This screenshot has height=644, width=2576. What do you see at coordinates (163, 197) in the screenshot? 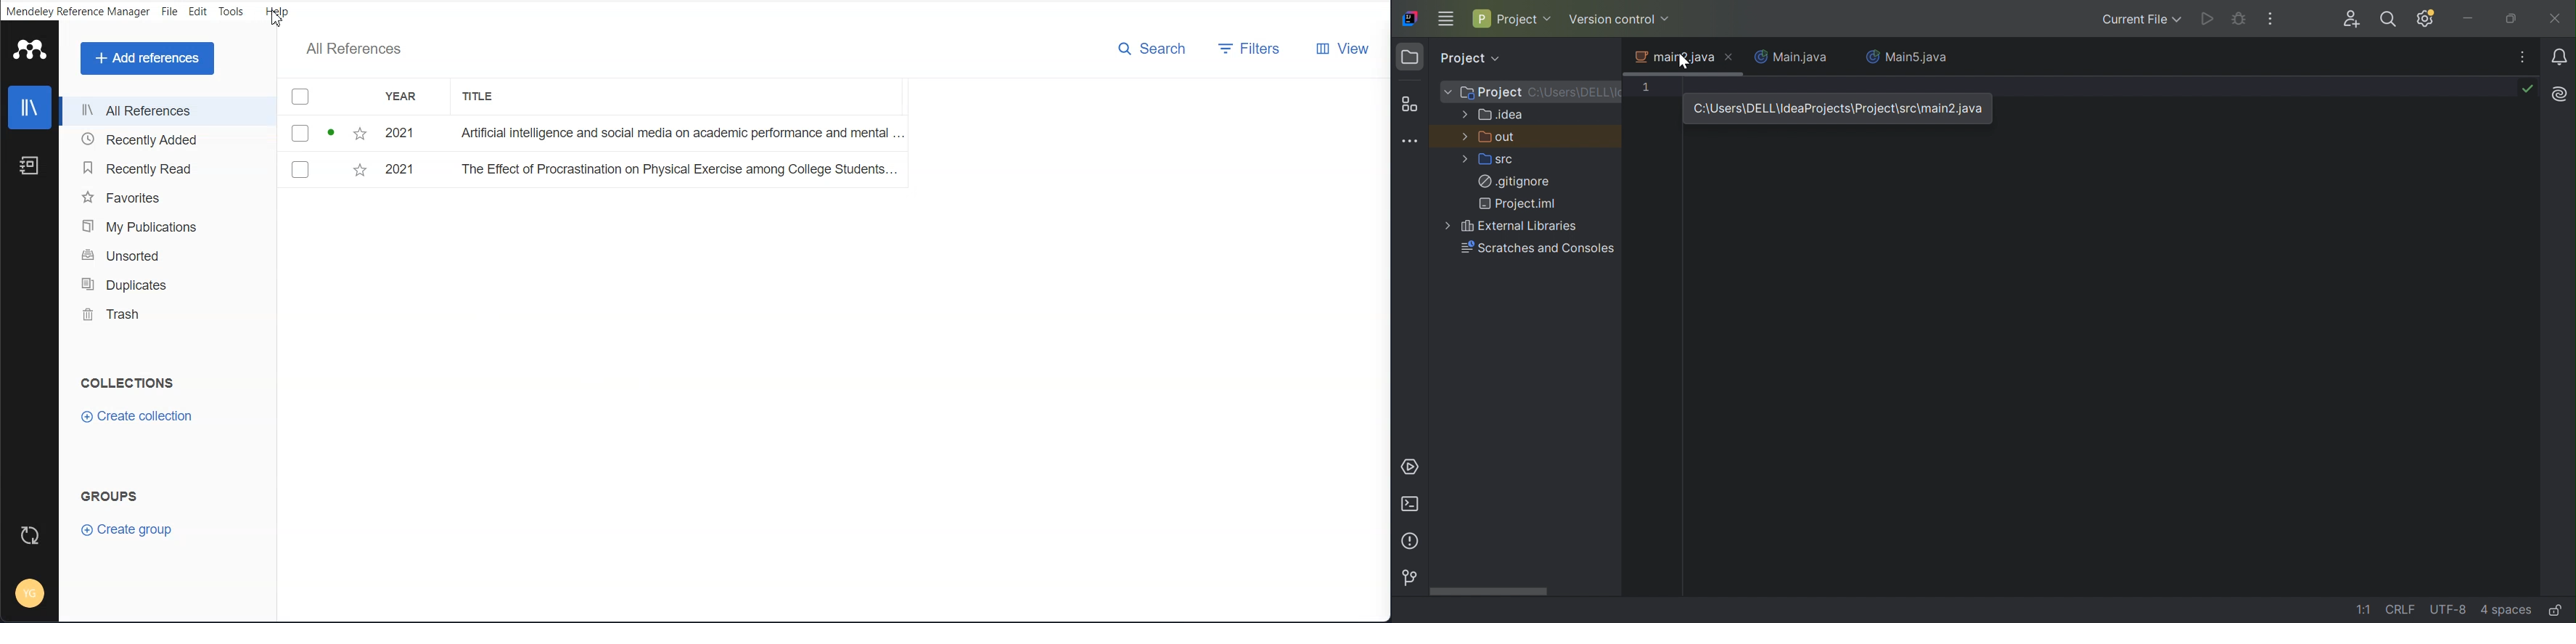
I see `Favorites` at bounding box center [163, 197].